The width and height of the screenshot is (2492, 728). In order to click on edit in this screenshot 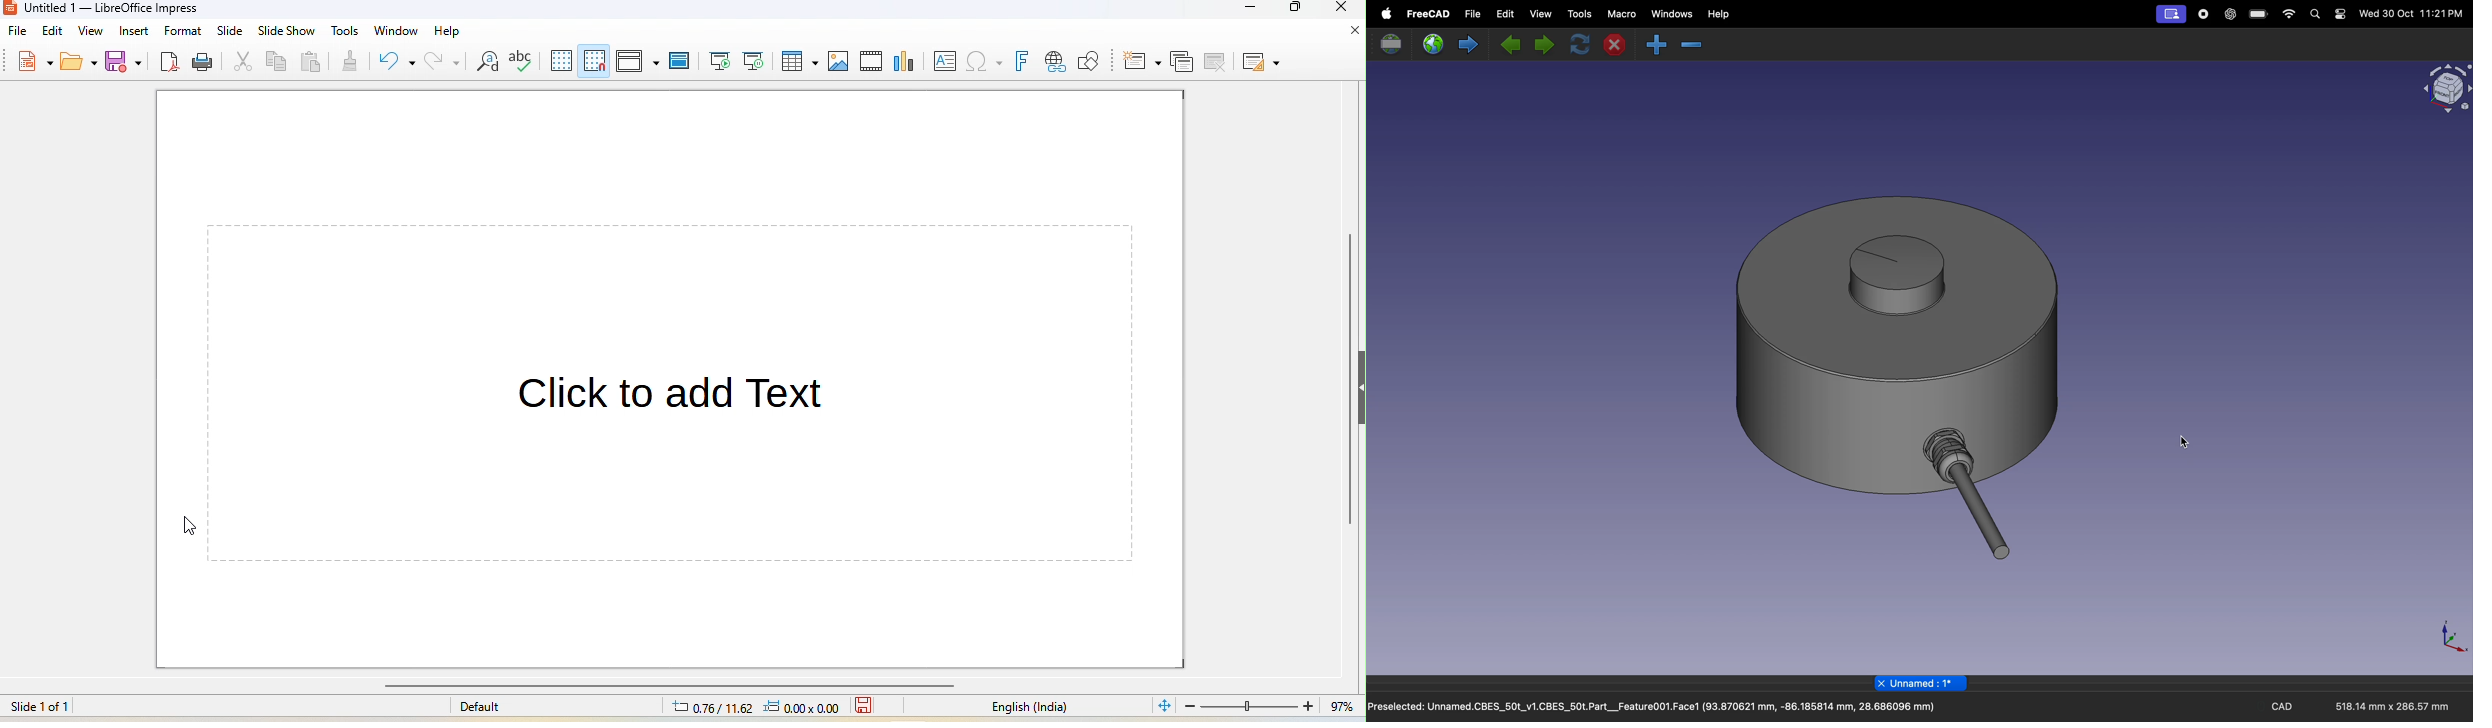, I will do `click(53, 30)`.